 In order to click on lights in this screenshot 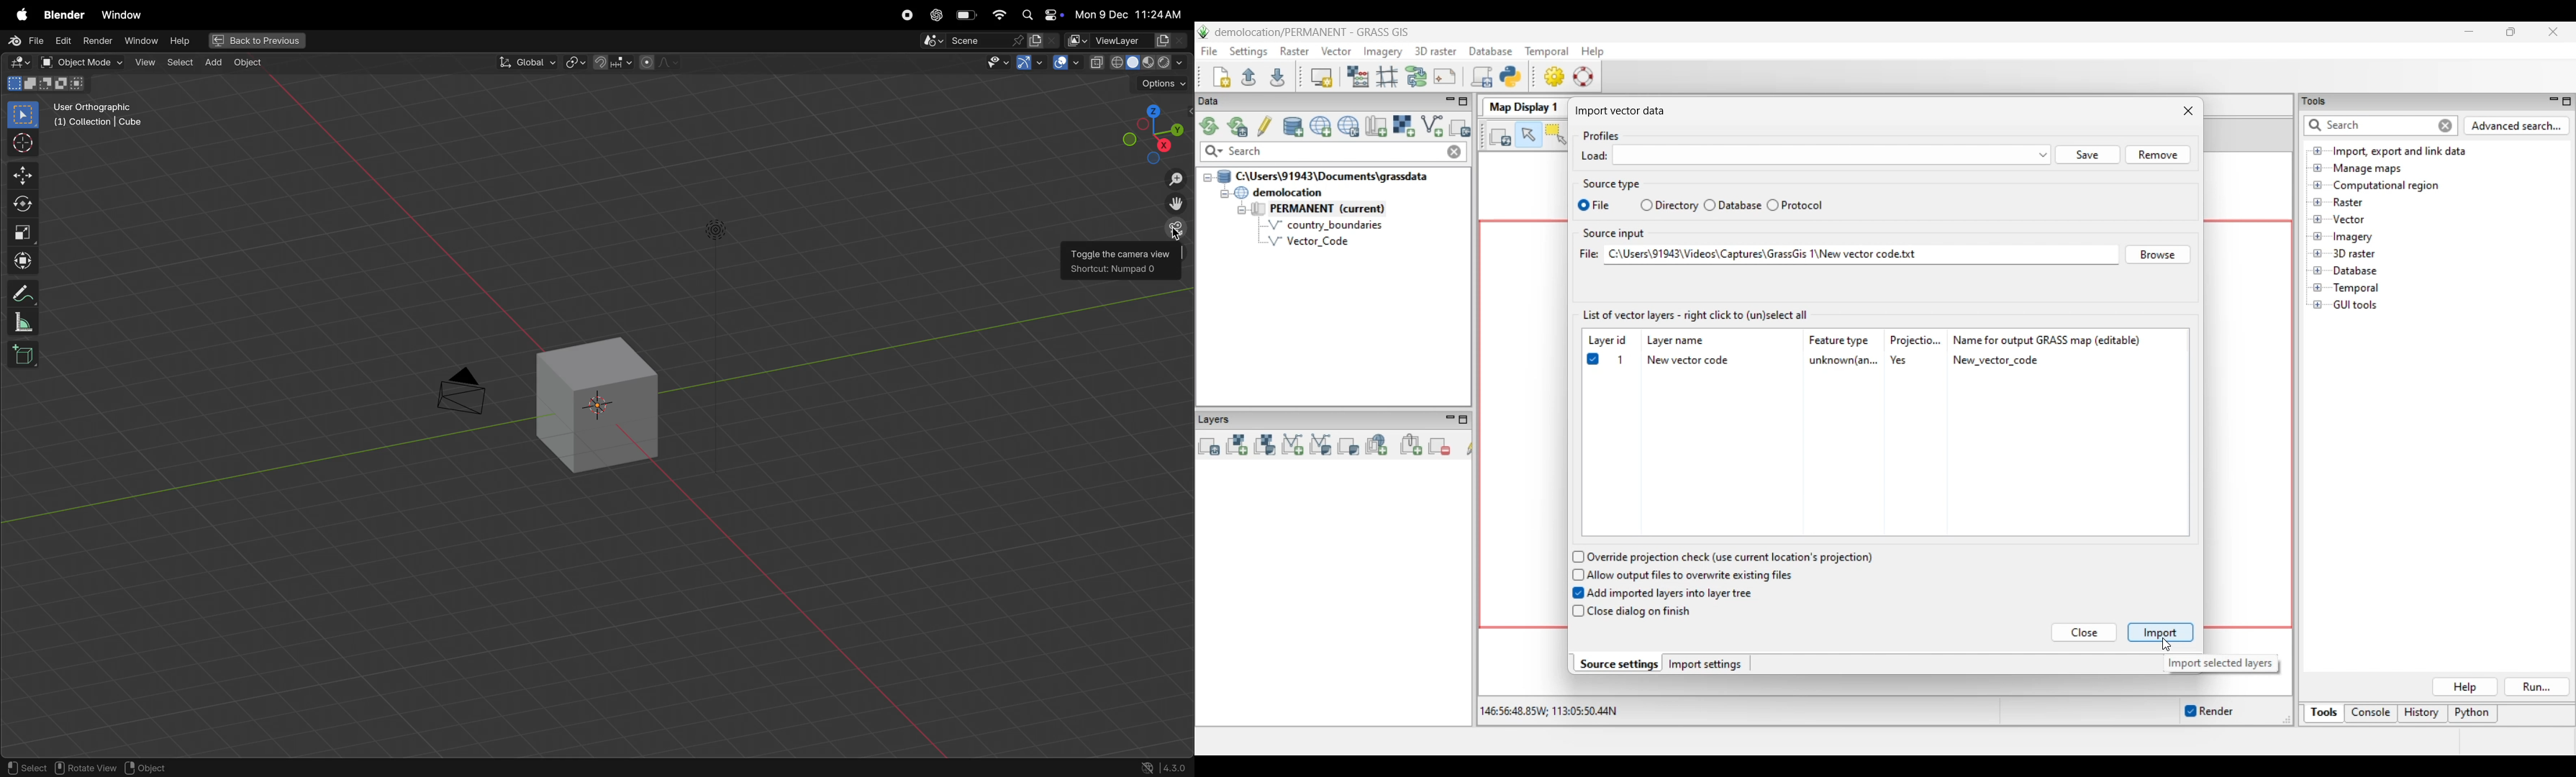, I will do `click(719, 232)`.